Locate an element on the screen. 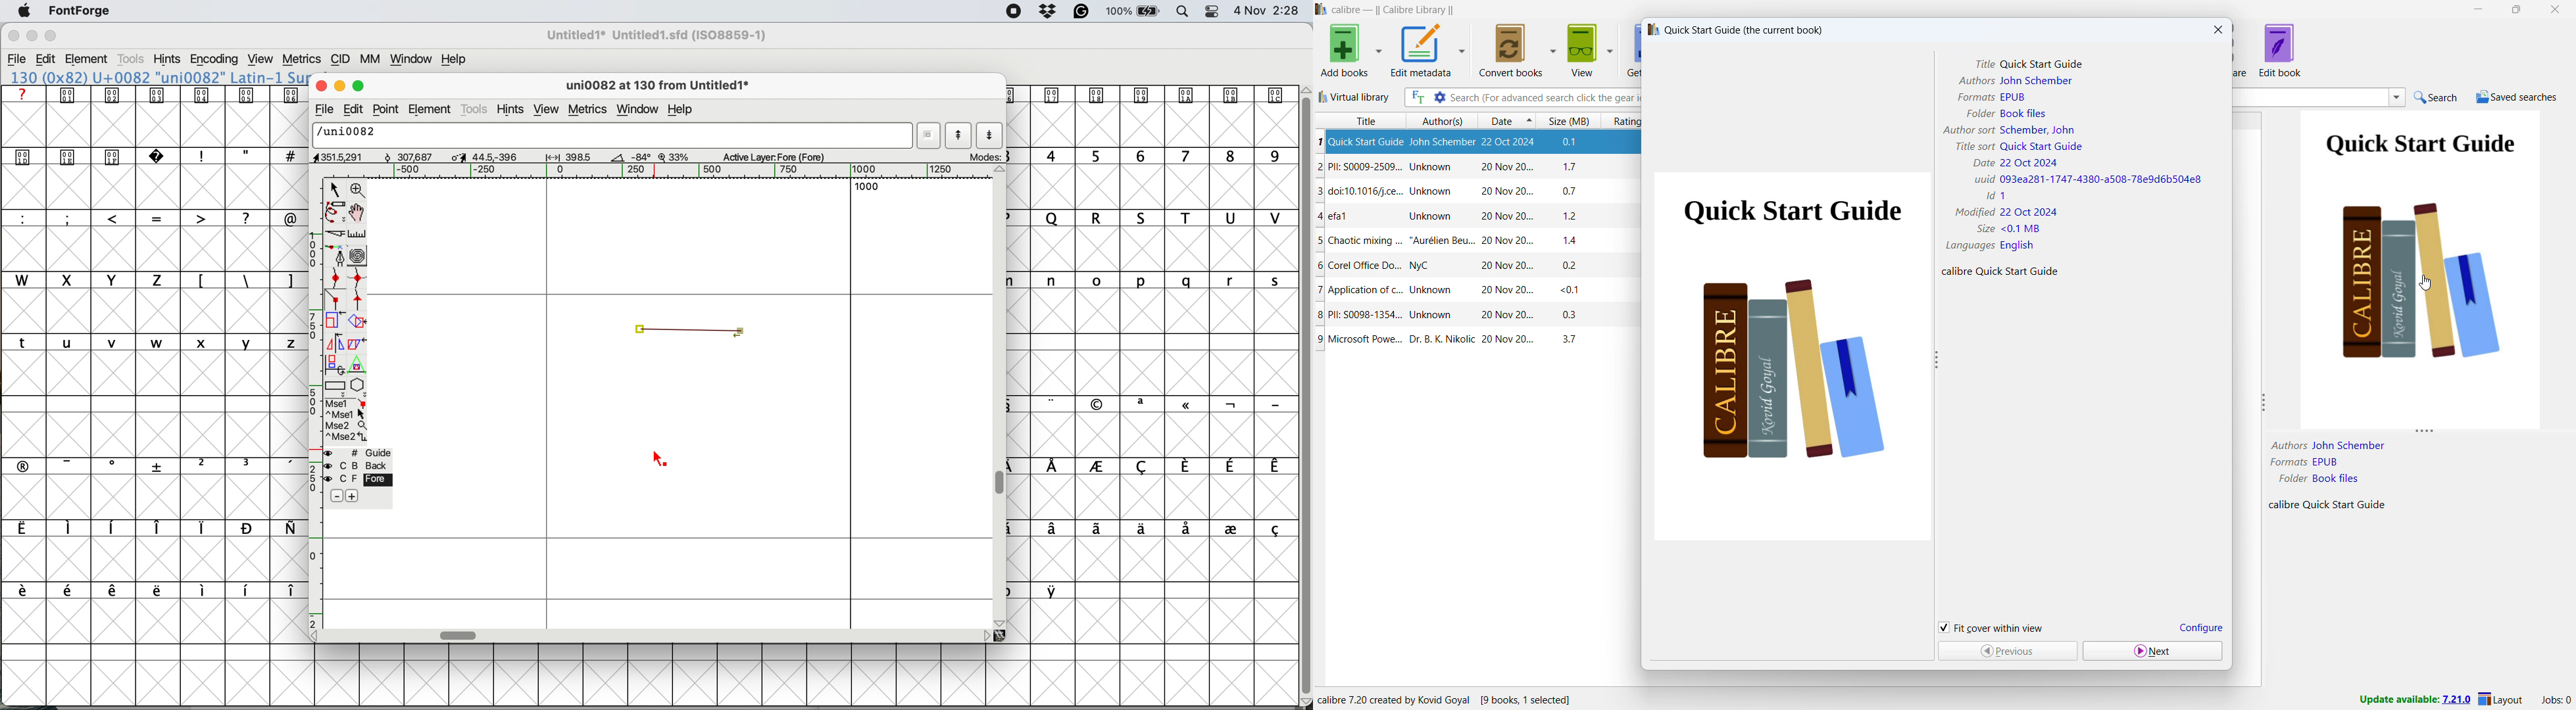 This screenshot has width=2576, height=728. order is located at coordinates (1529, 120).